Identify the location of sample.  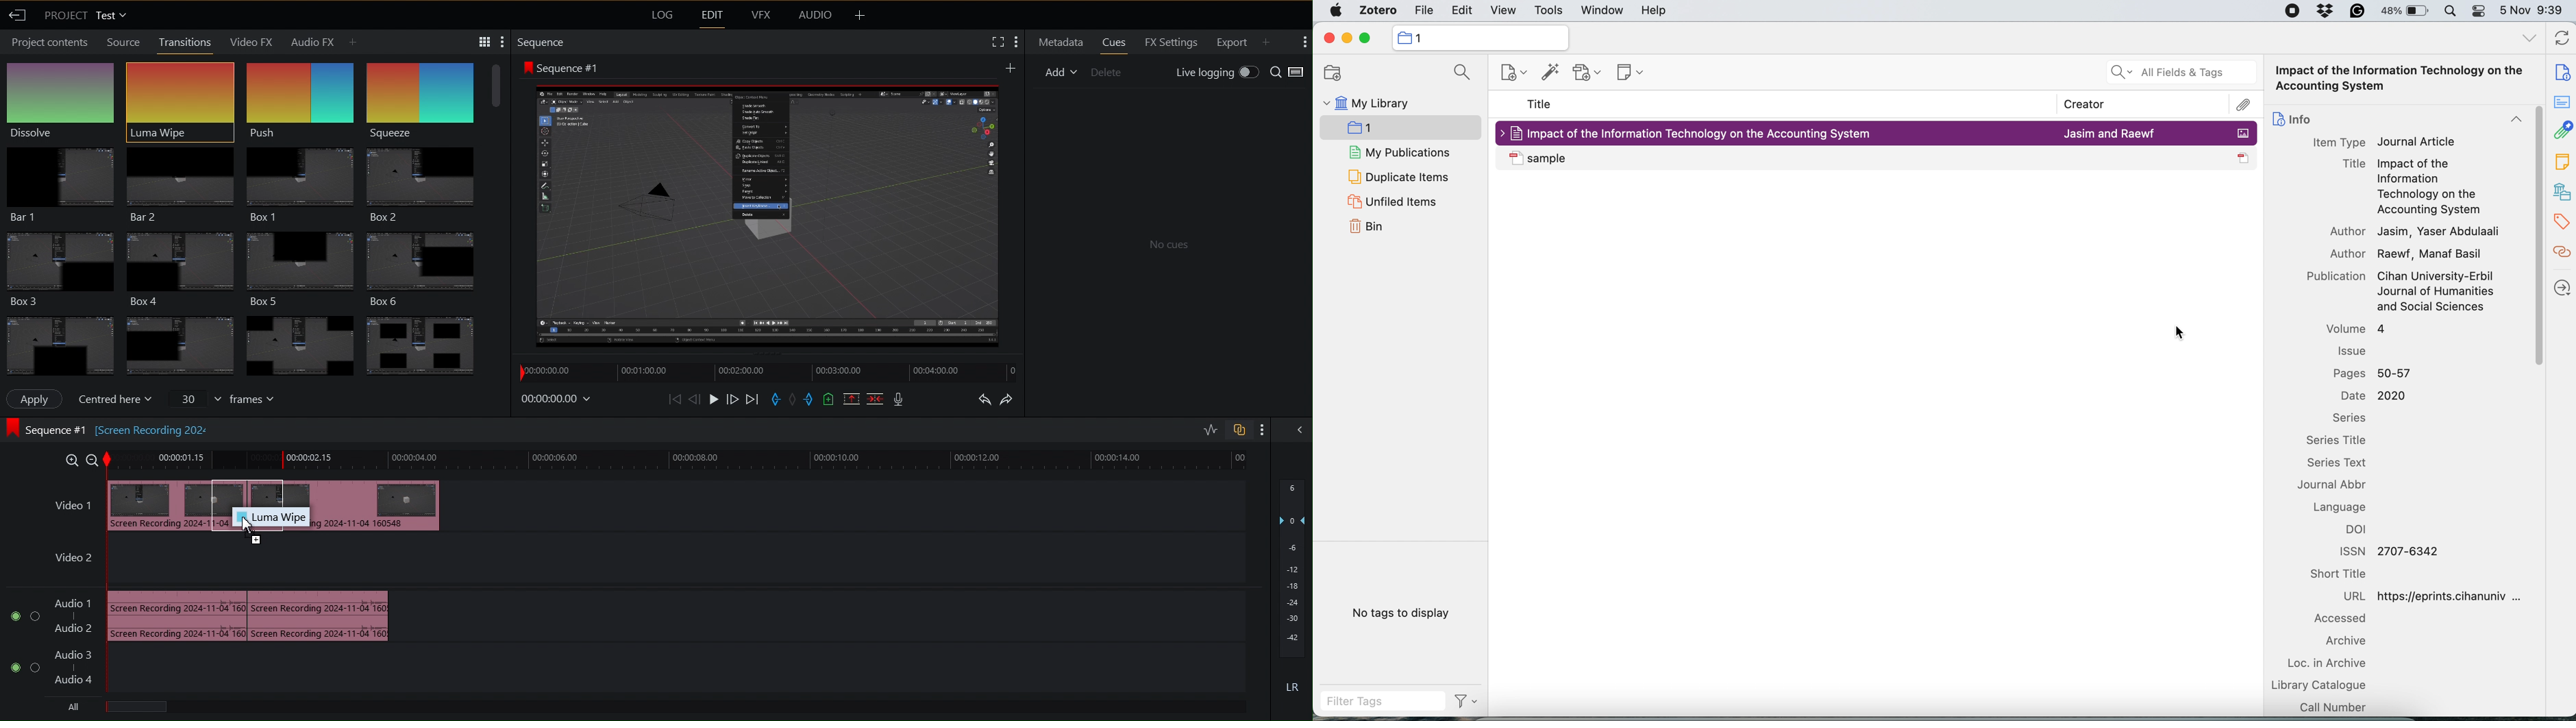
(1542, 159).